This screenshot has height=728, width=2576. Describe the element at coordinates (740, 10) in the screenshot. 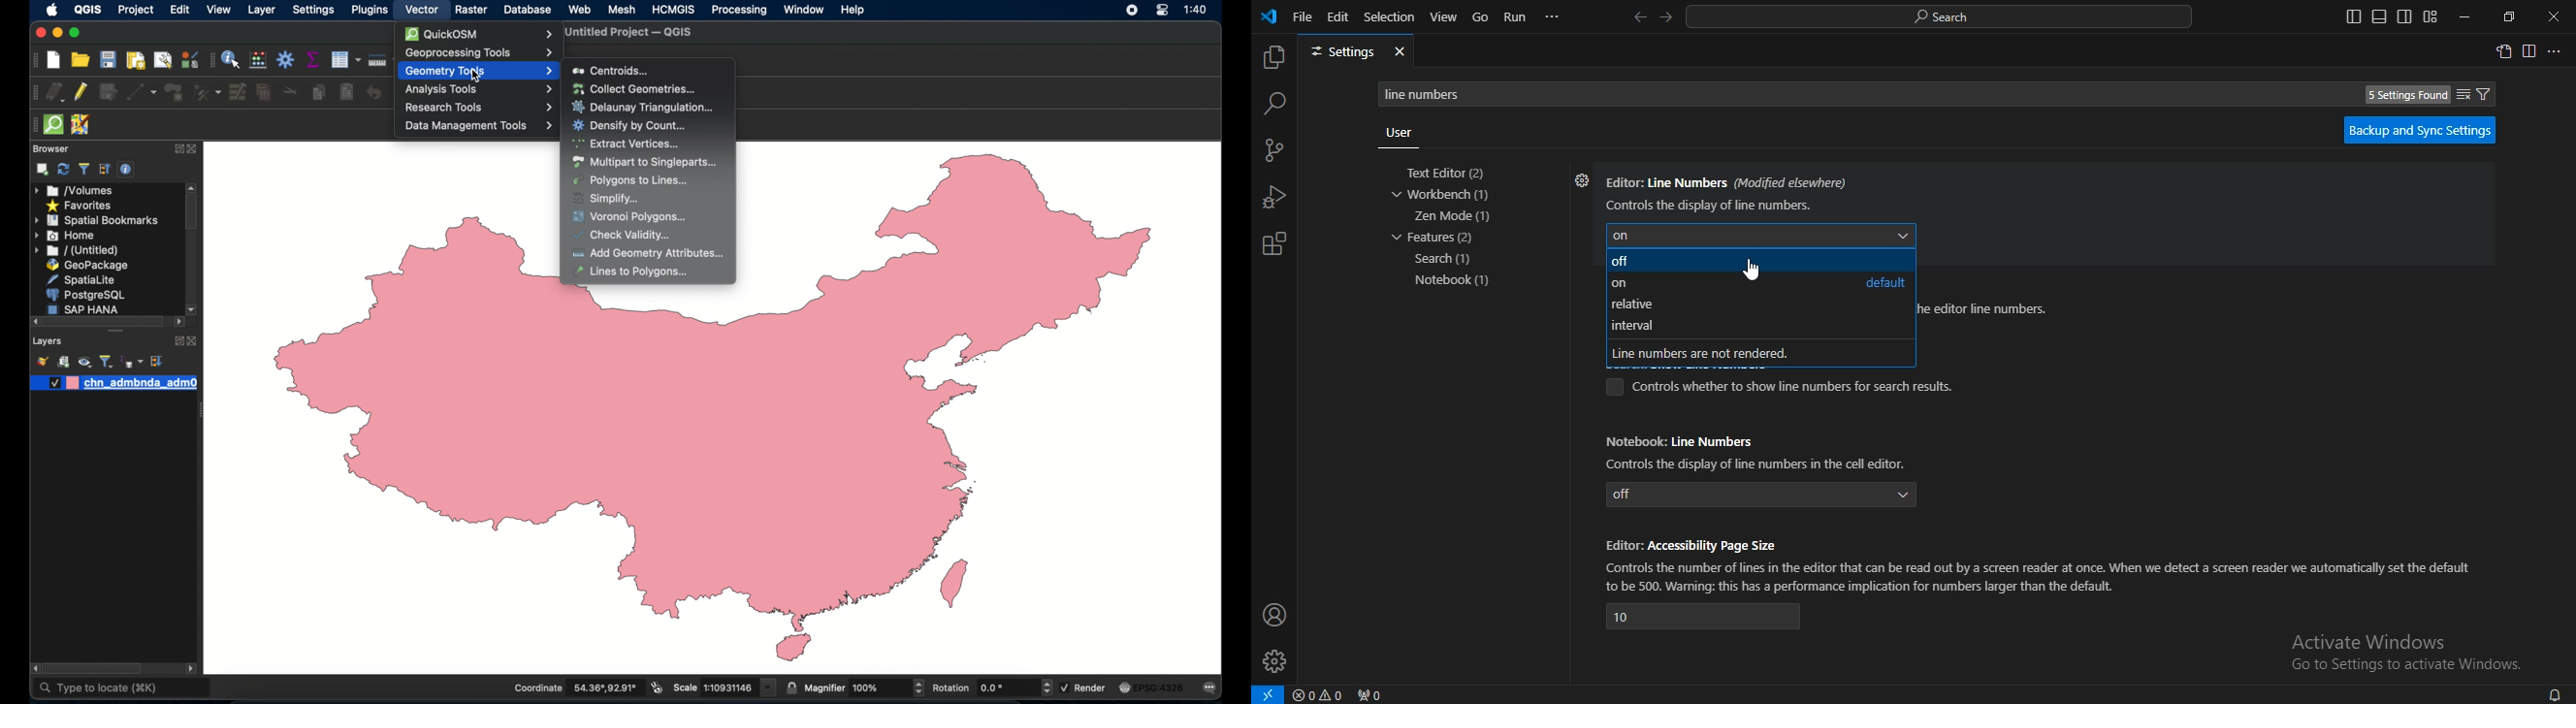

I see `processing ` at that location.